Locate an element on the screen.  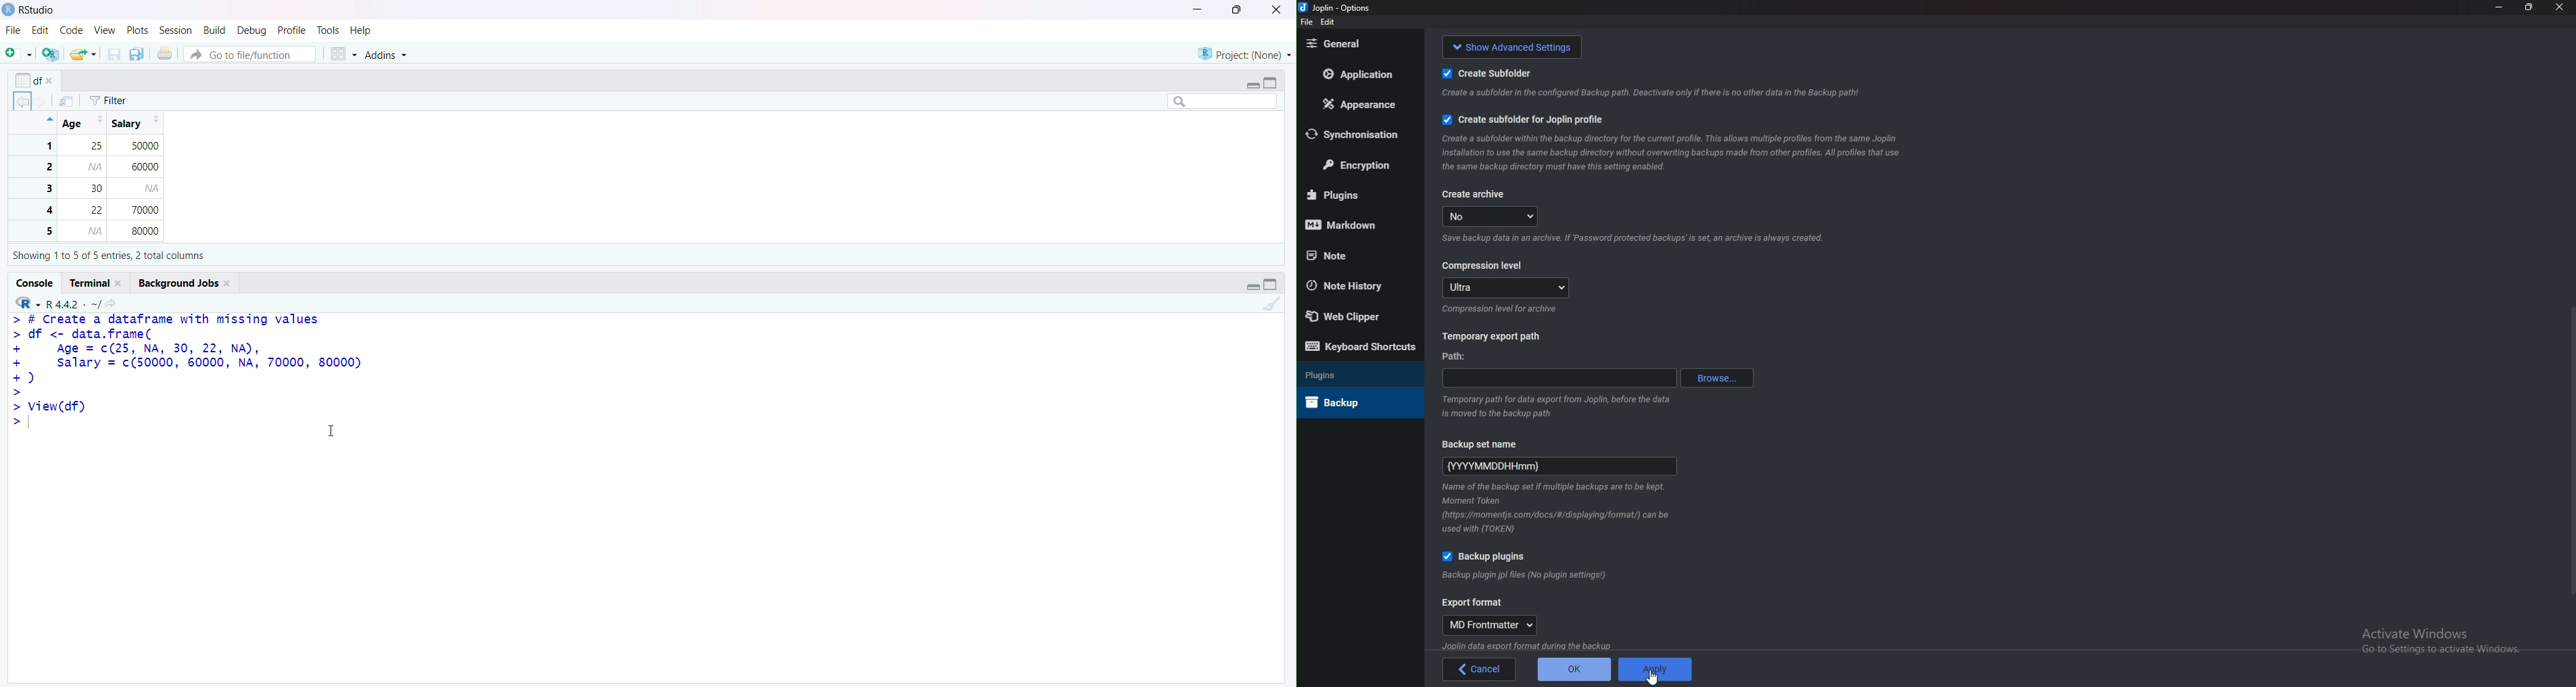
Filter is located at coordinates (110, 99).